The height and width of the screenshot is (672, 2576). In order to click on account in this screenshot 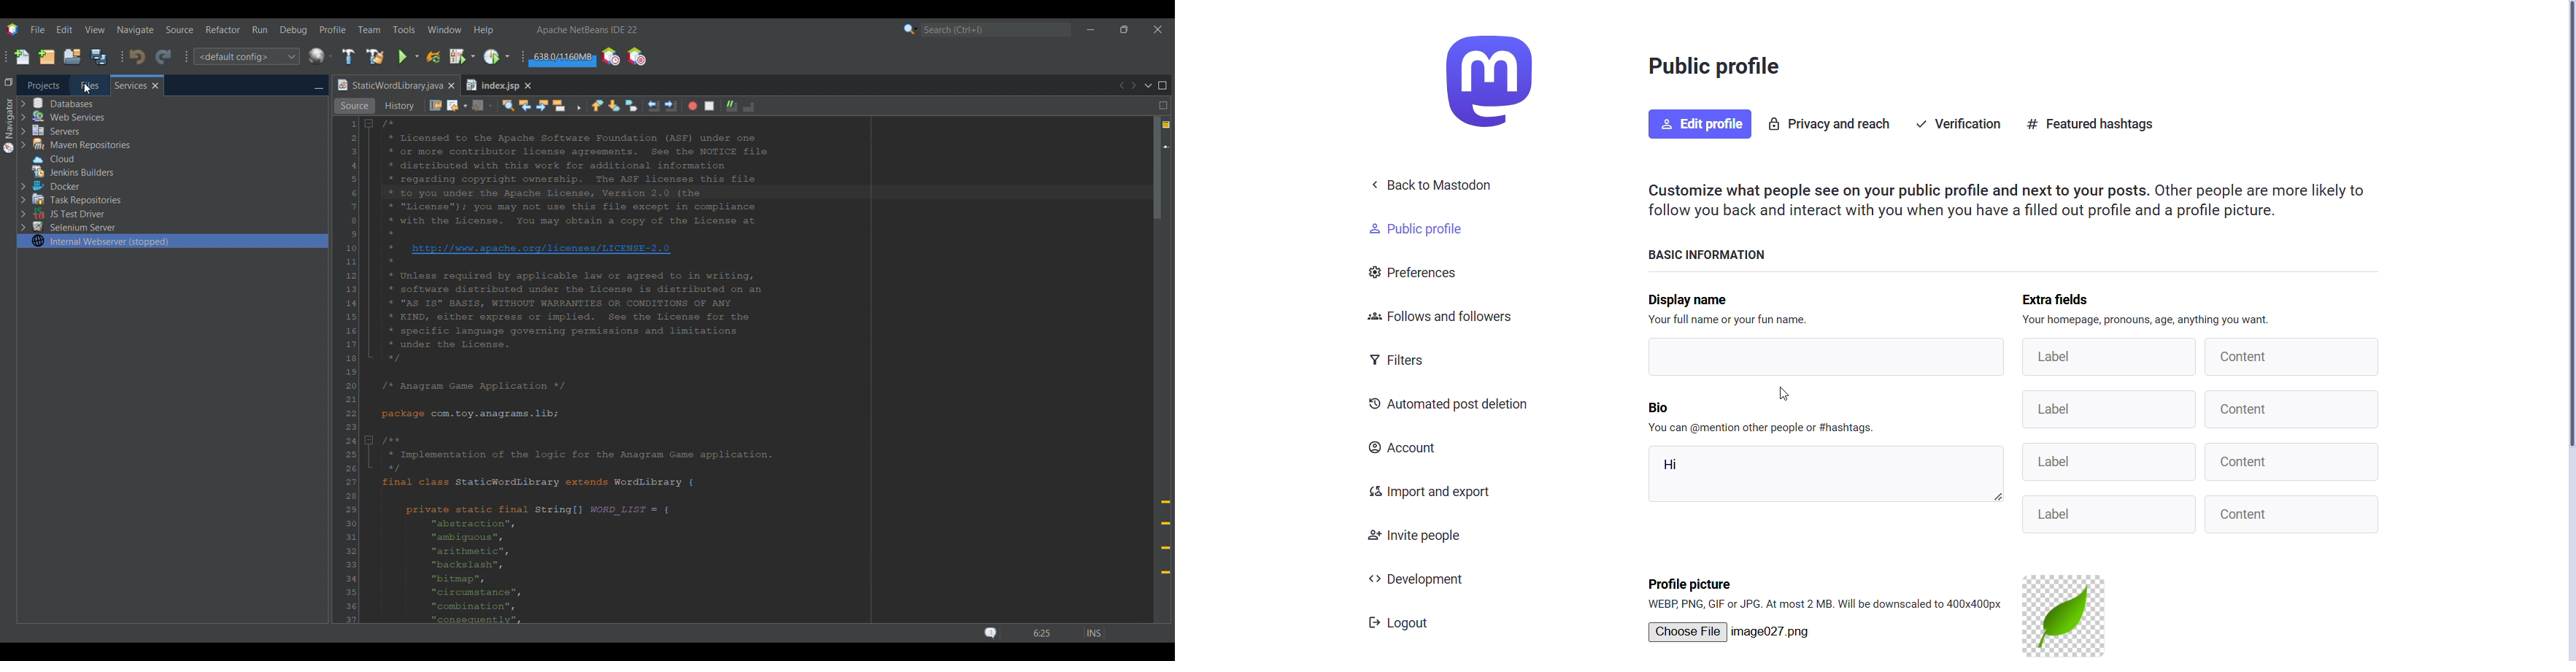, I will do `click(1400, 448)`.